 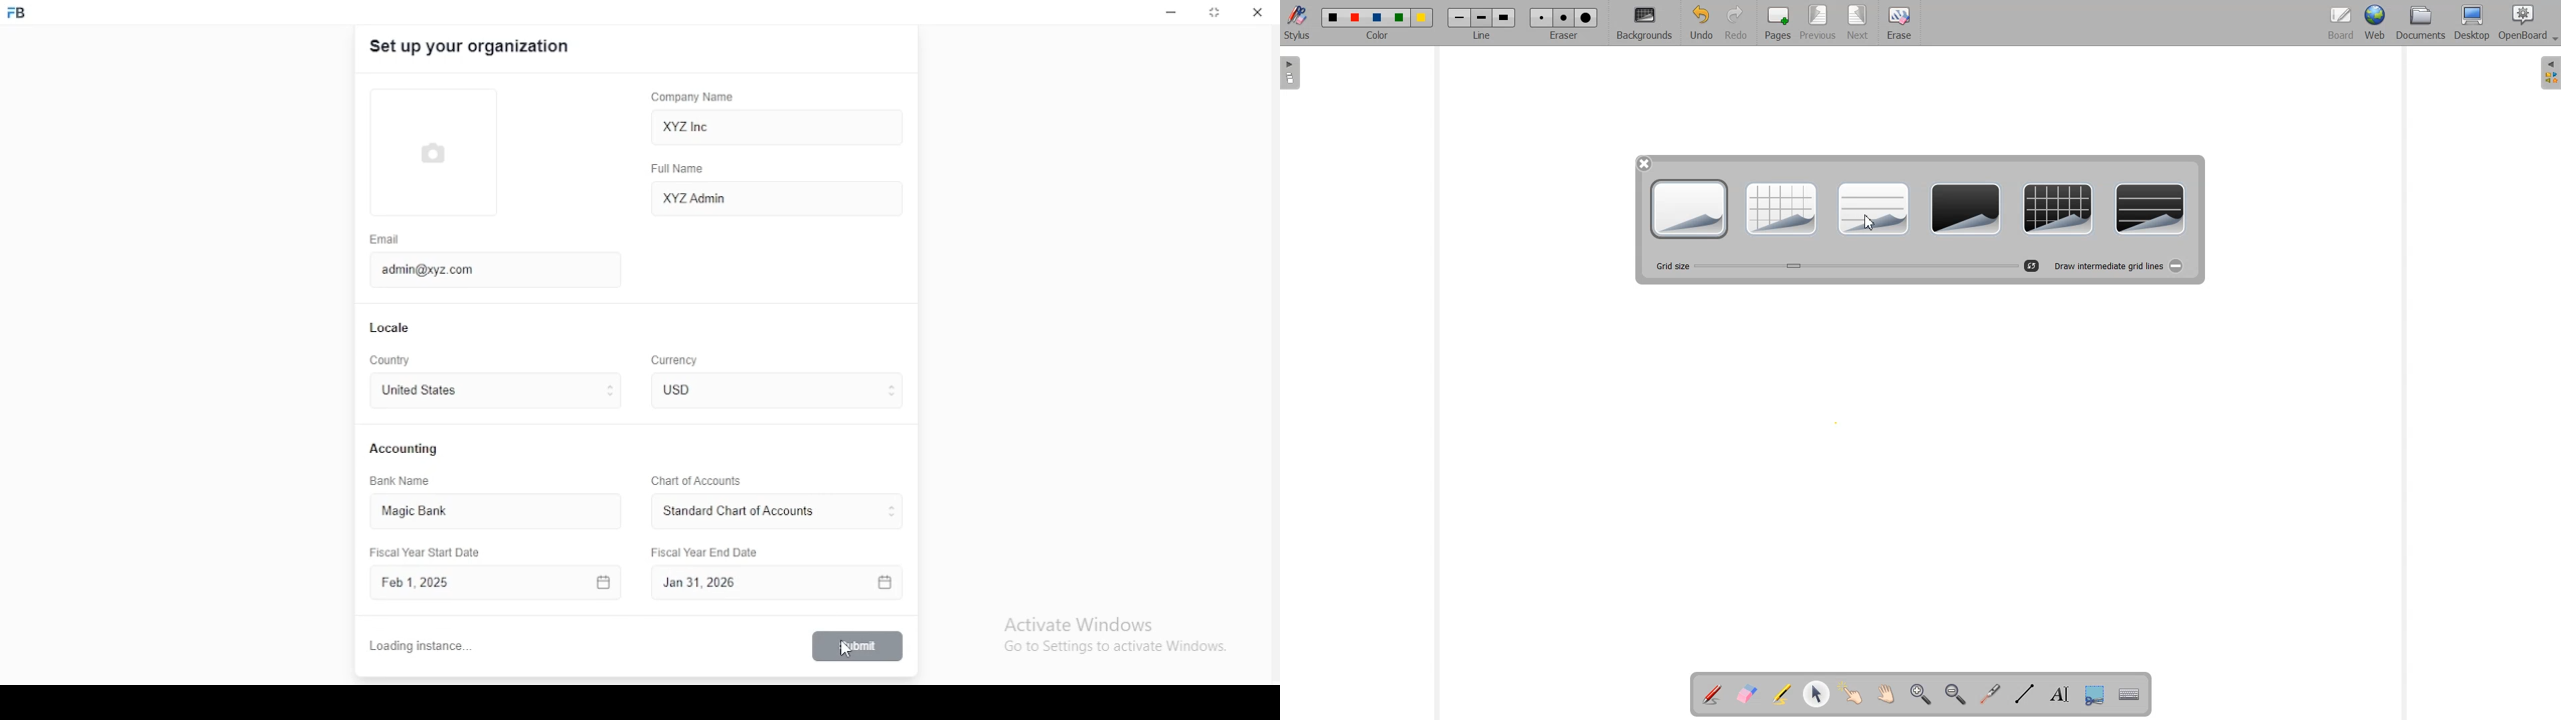 I want to click on close window, so click(x=1255, y=12).